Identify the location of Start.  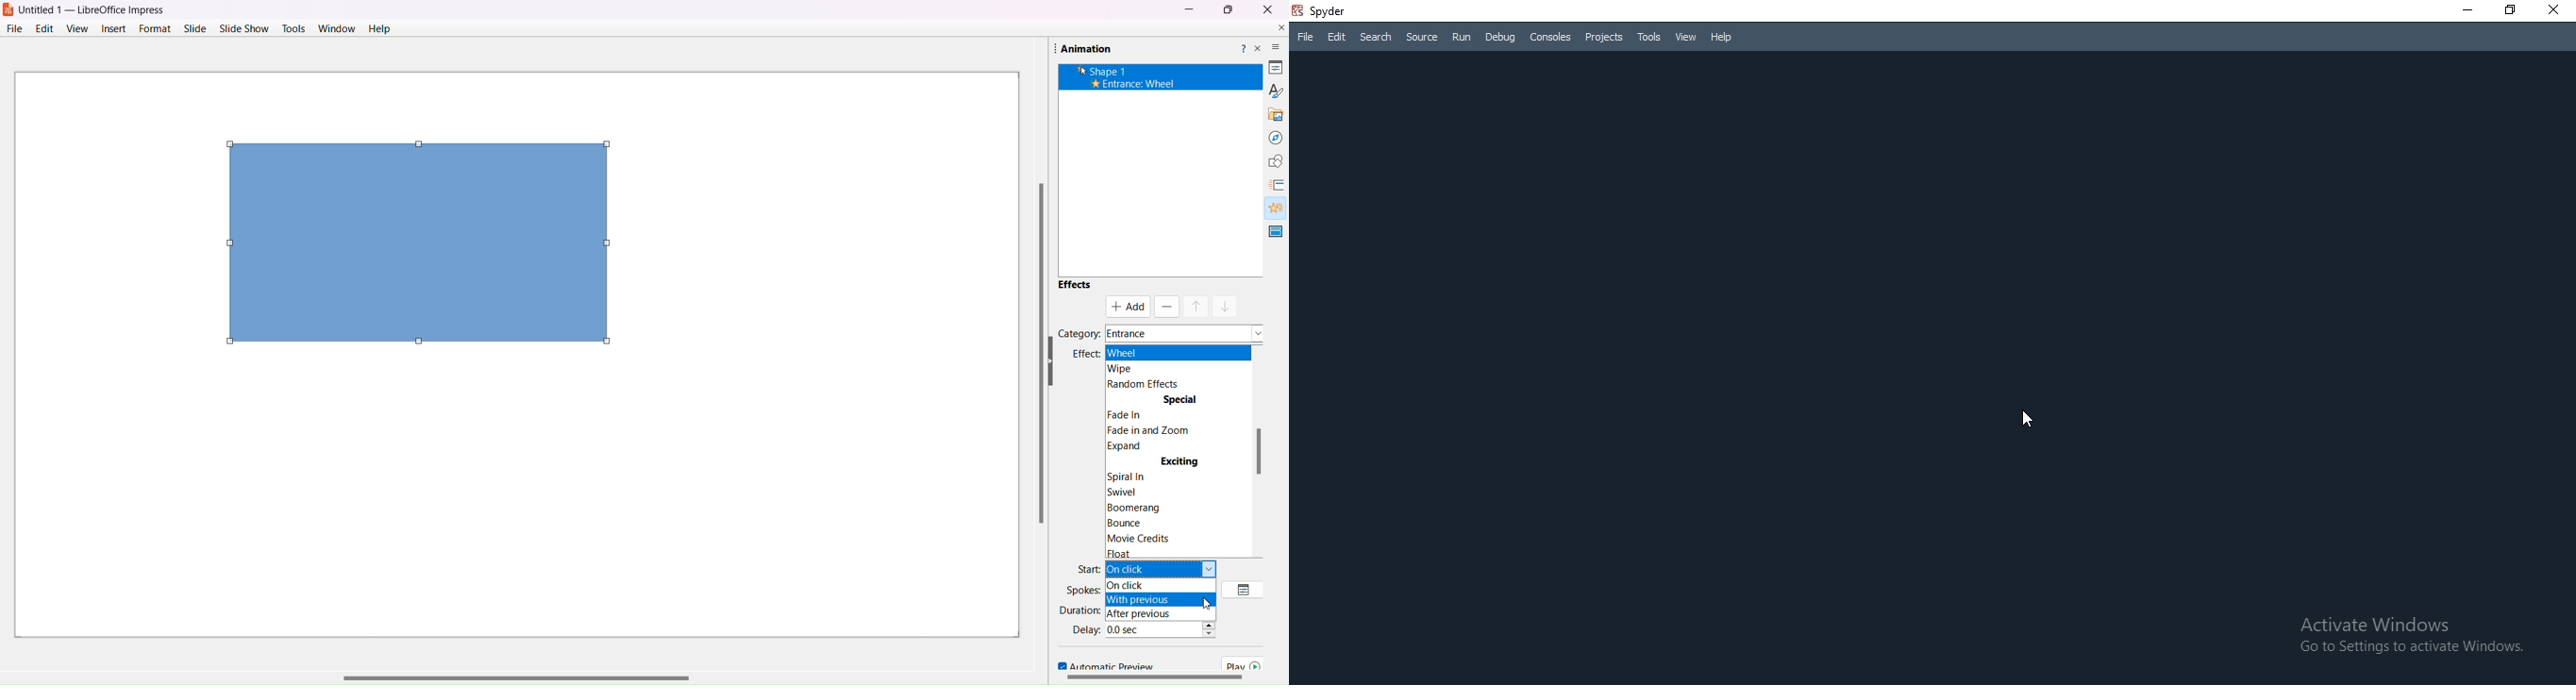
(1087, 568).